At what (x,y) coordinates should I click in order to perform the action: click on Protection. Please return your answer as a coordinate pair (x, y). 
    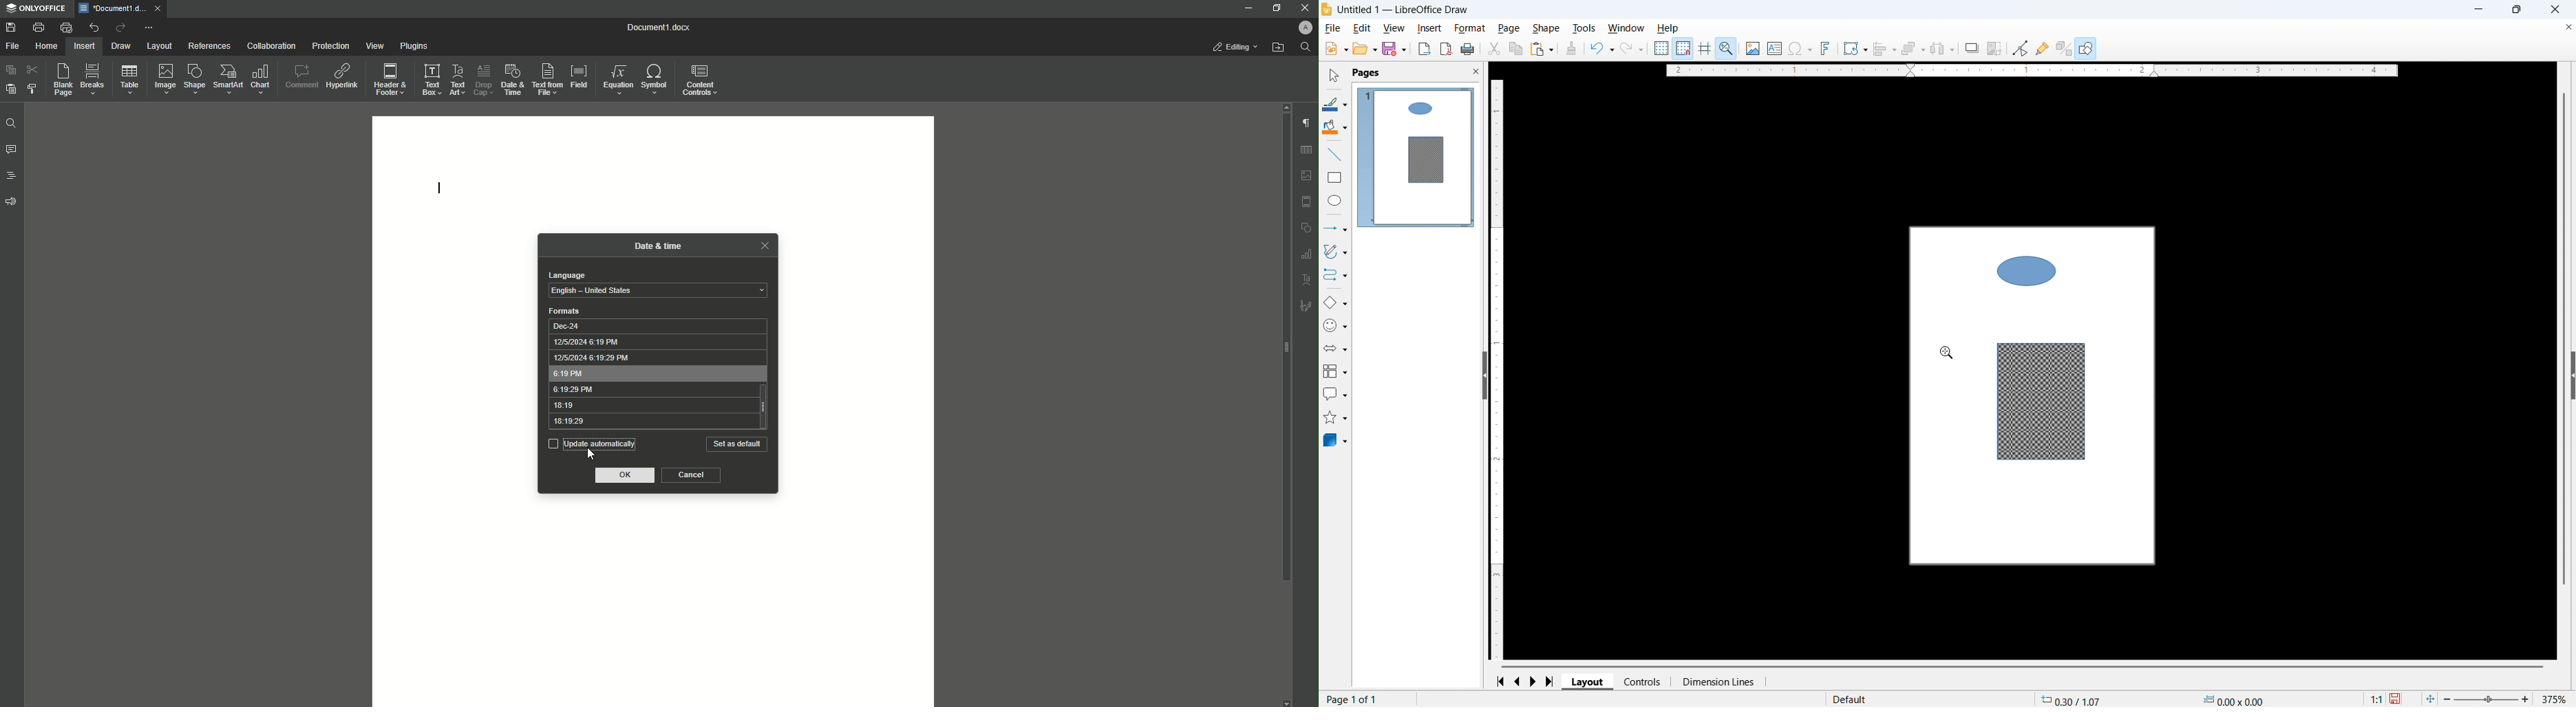
    Looking at the image, I should click on (328, 45).